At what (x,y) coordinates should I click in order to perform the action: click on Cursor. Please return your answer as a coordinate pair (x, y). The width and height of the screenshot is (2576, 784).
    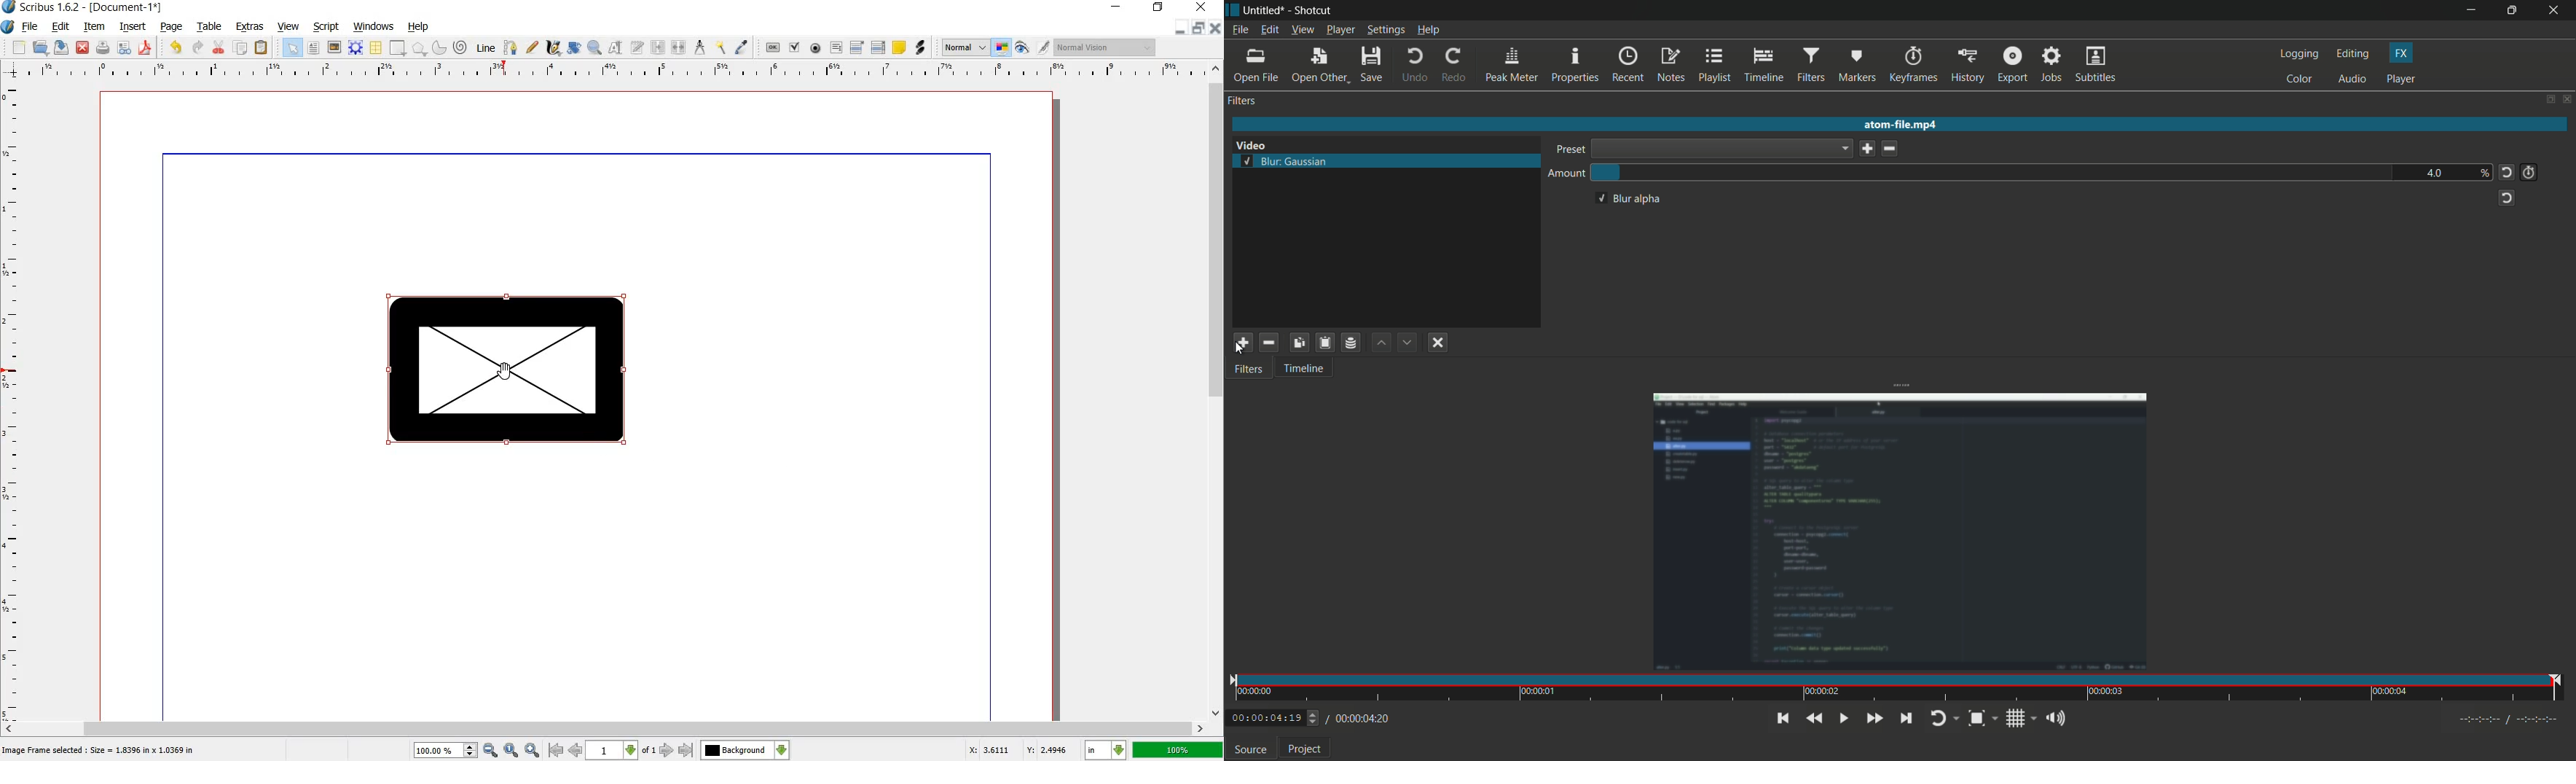
    Looking at the image, I should click on (508, 373).